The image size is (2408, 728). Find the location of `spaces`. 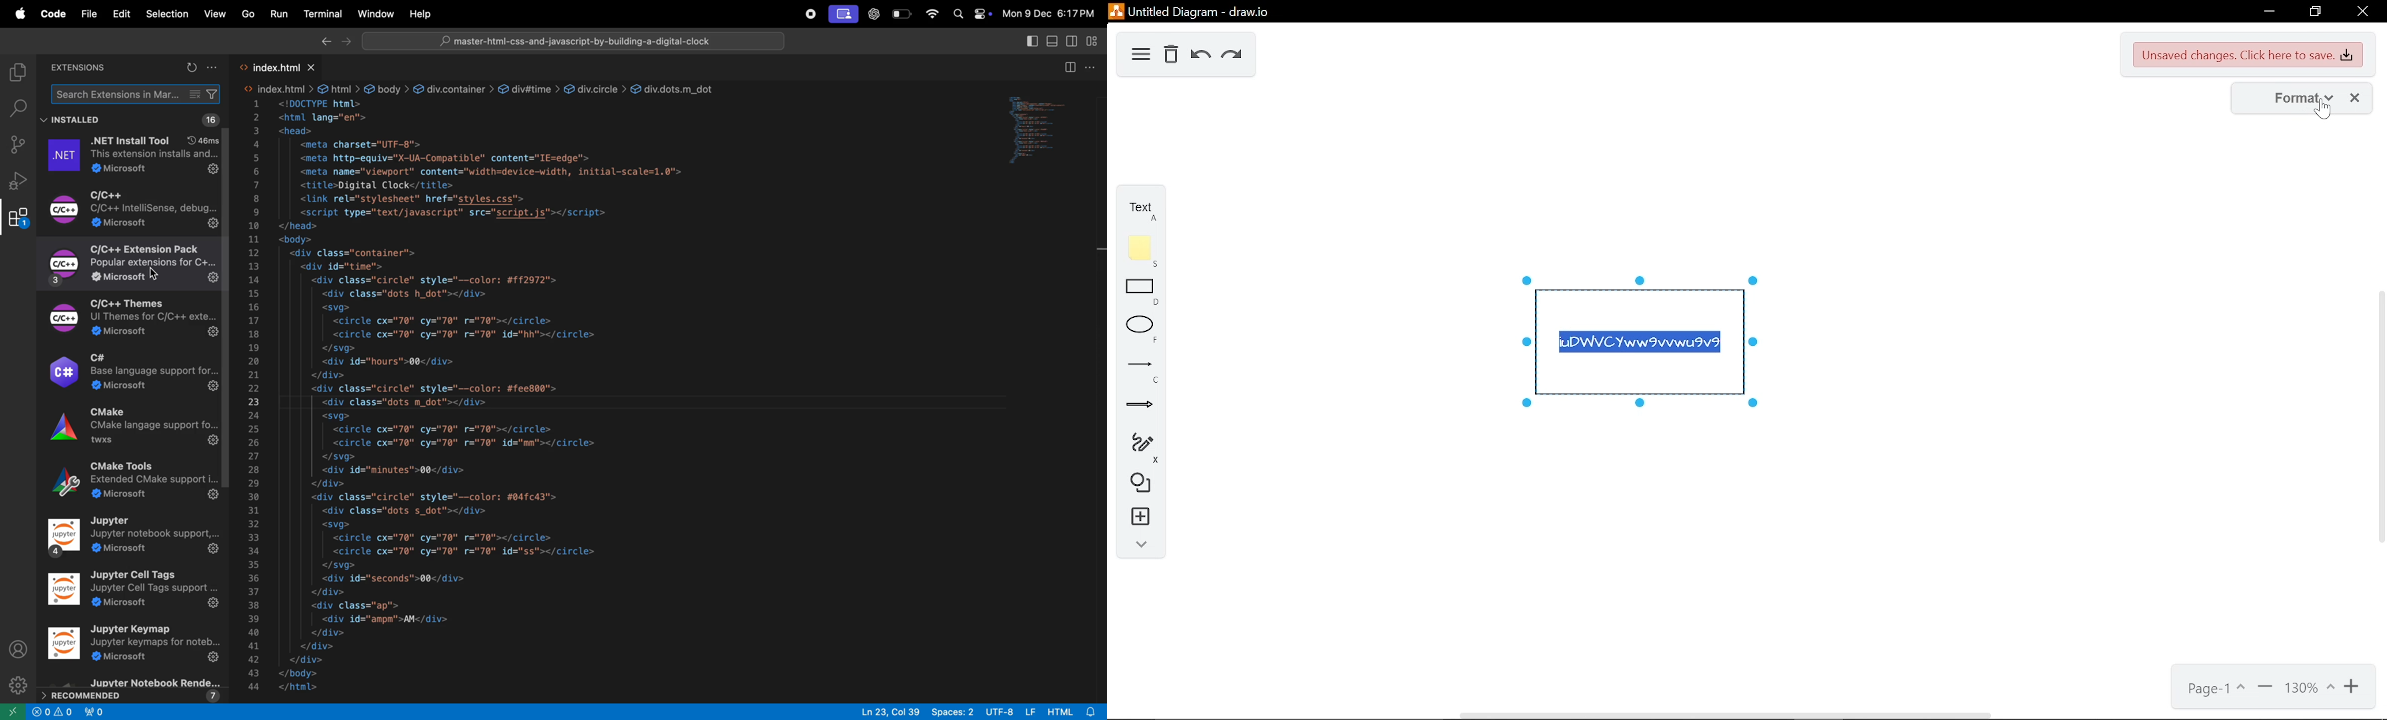

spaces is located at coordinates (952, 711).